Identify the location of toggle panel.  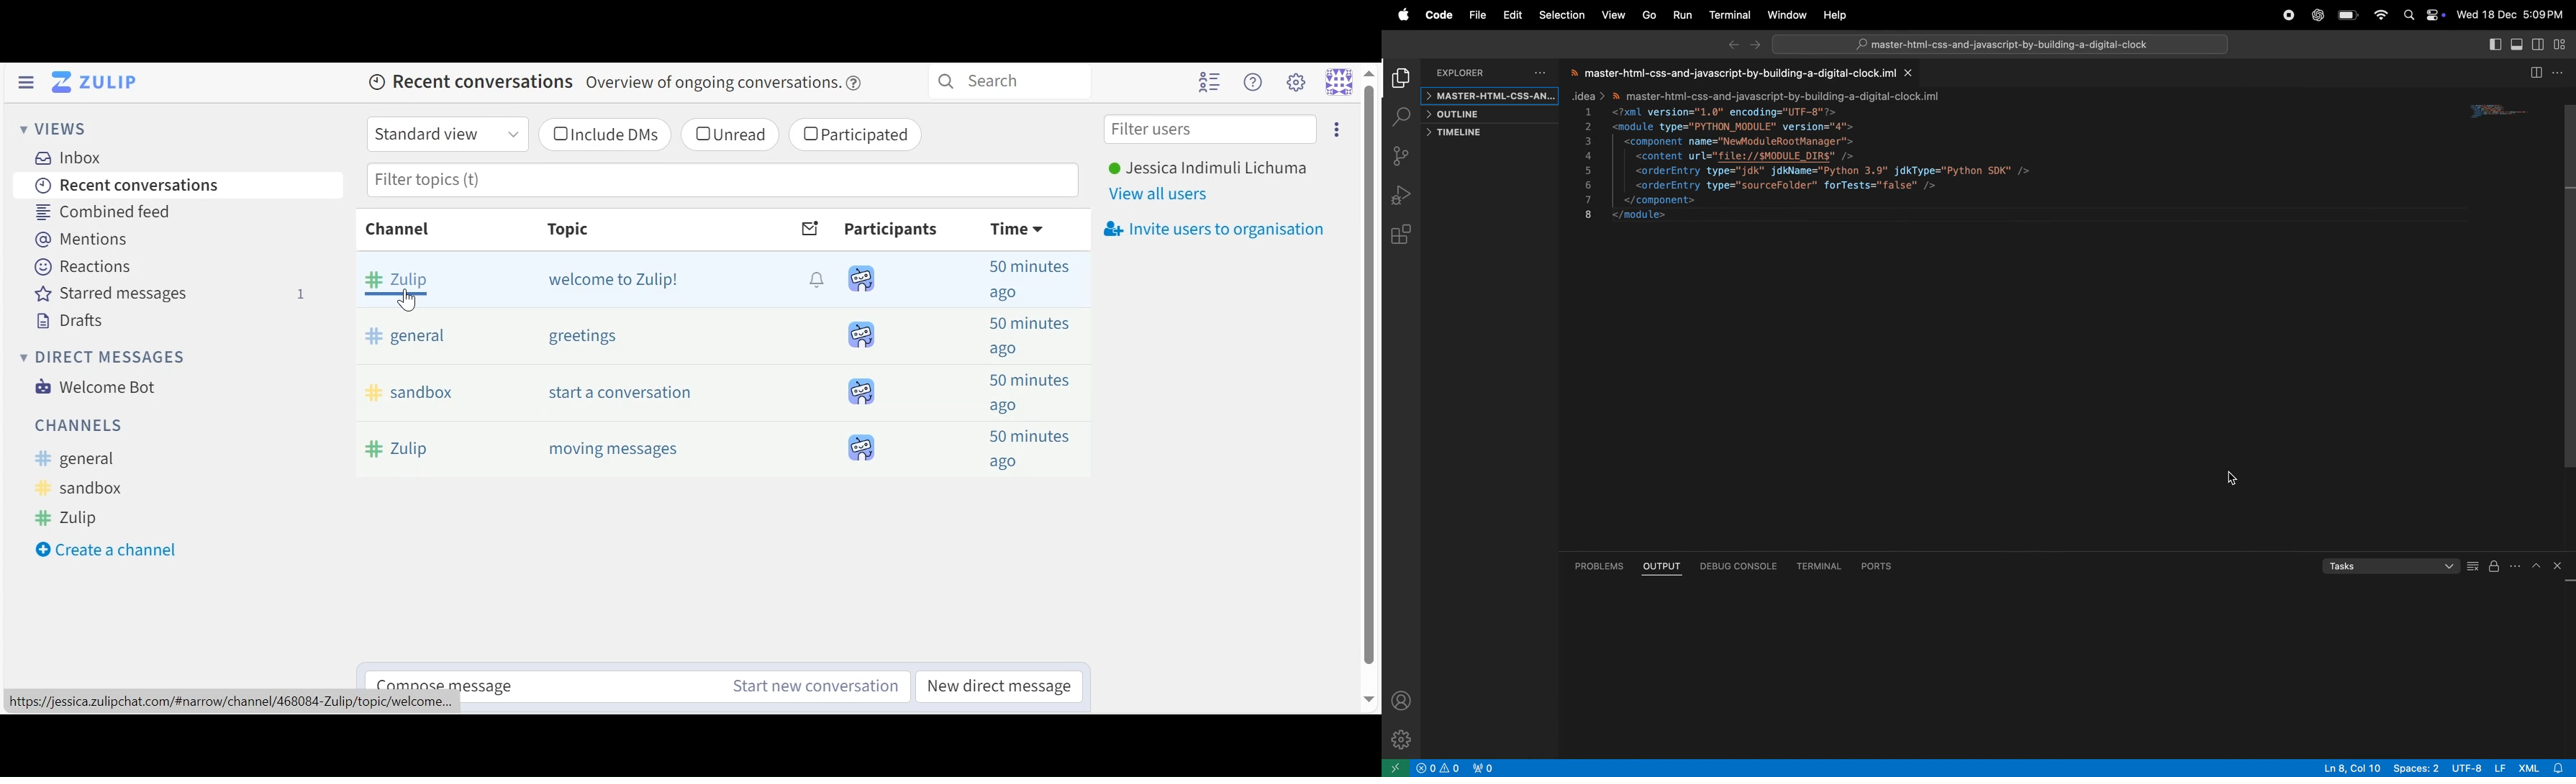
(2519, 44).